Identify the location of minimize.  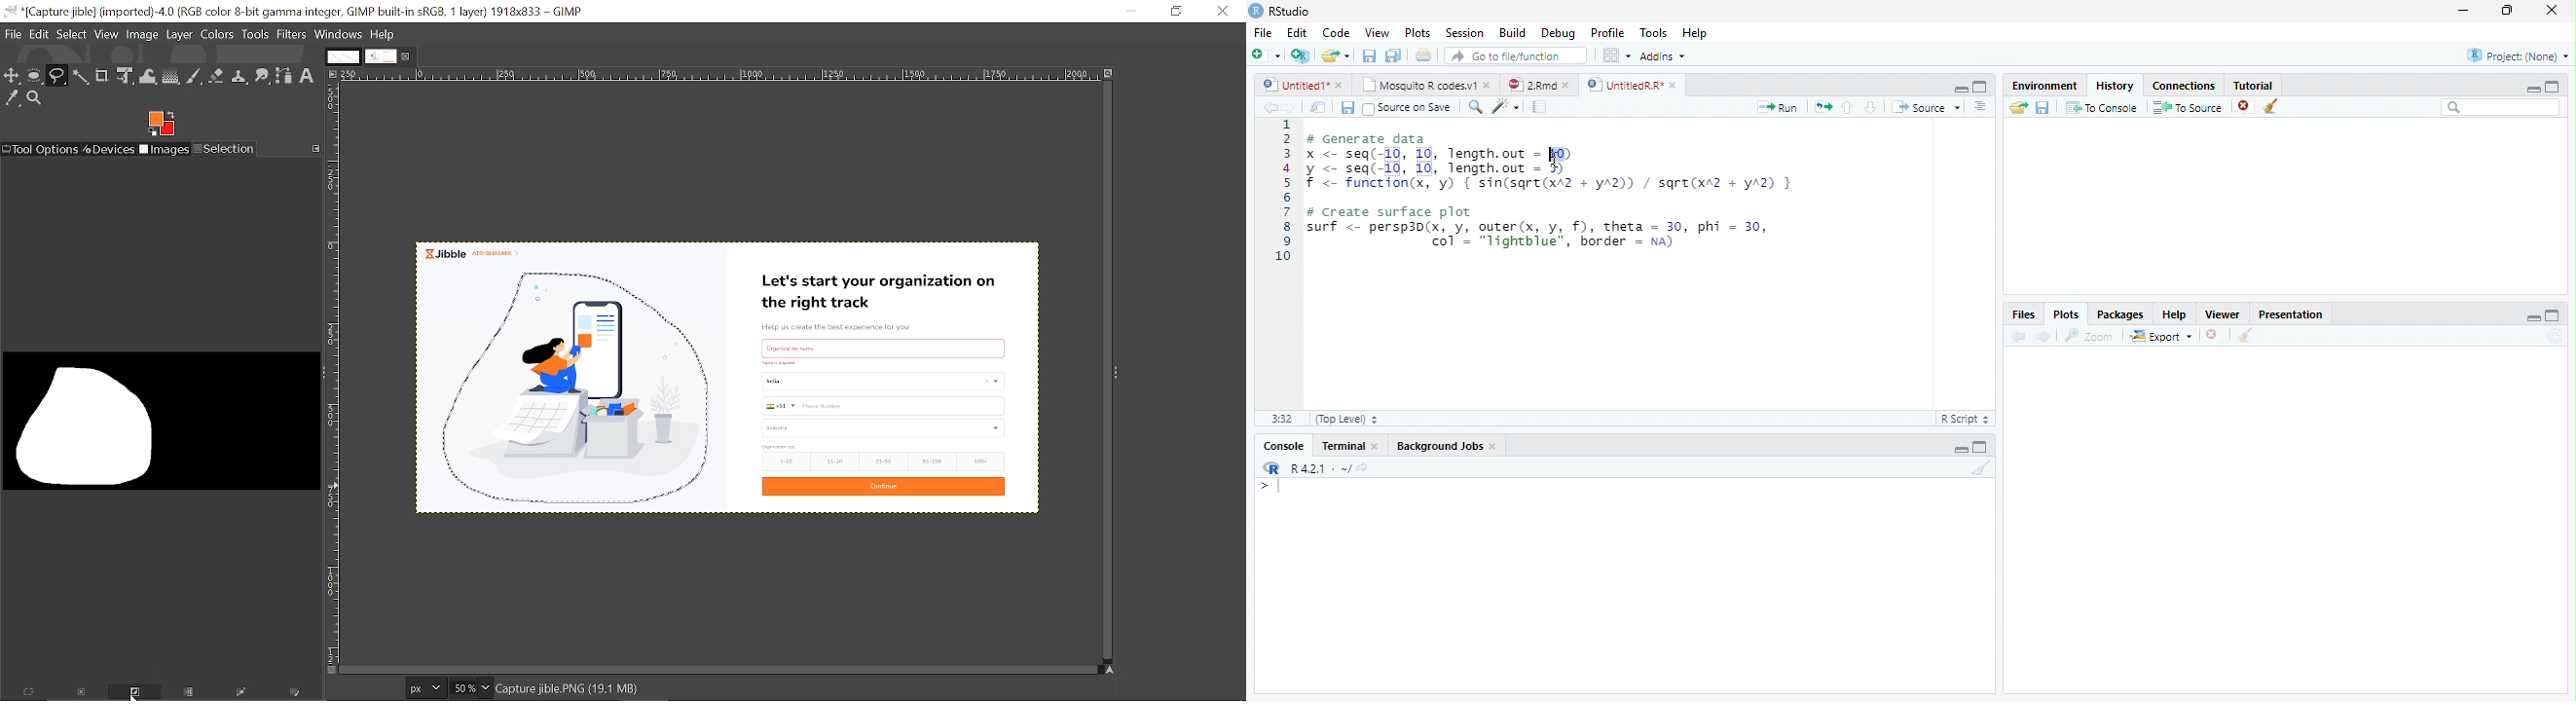
(2533, 89).